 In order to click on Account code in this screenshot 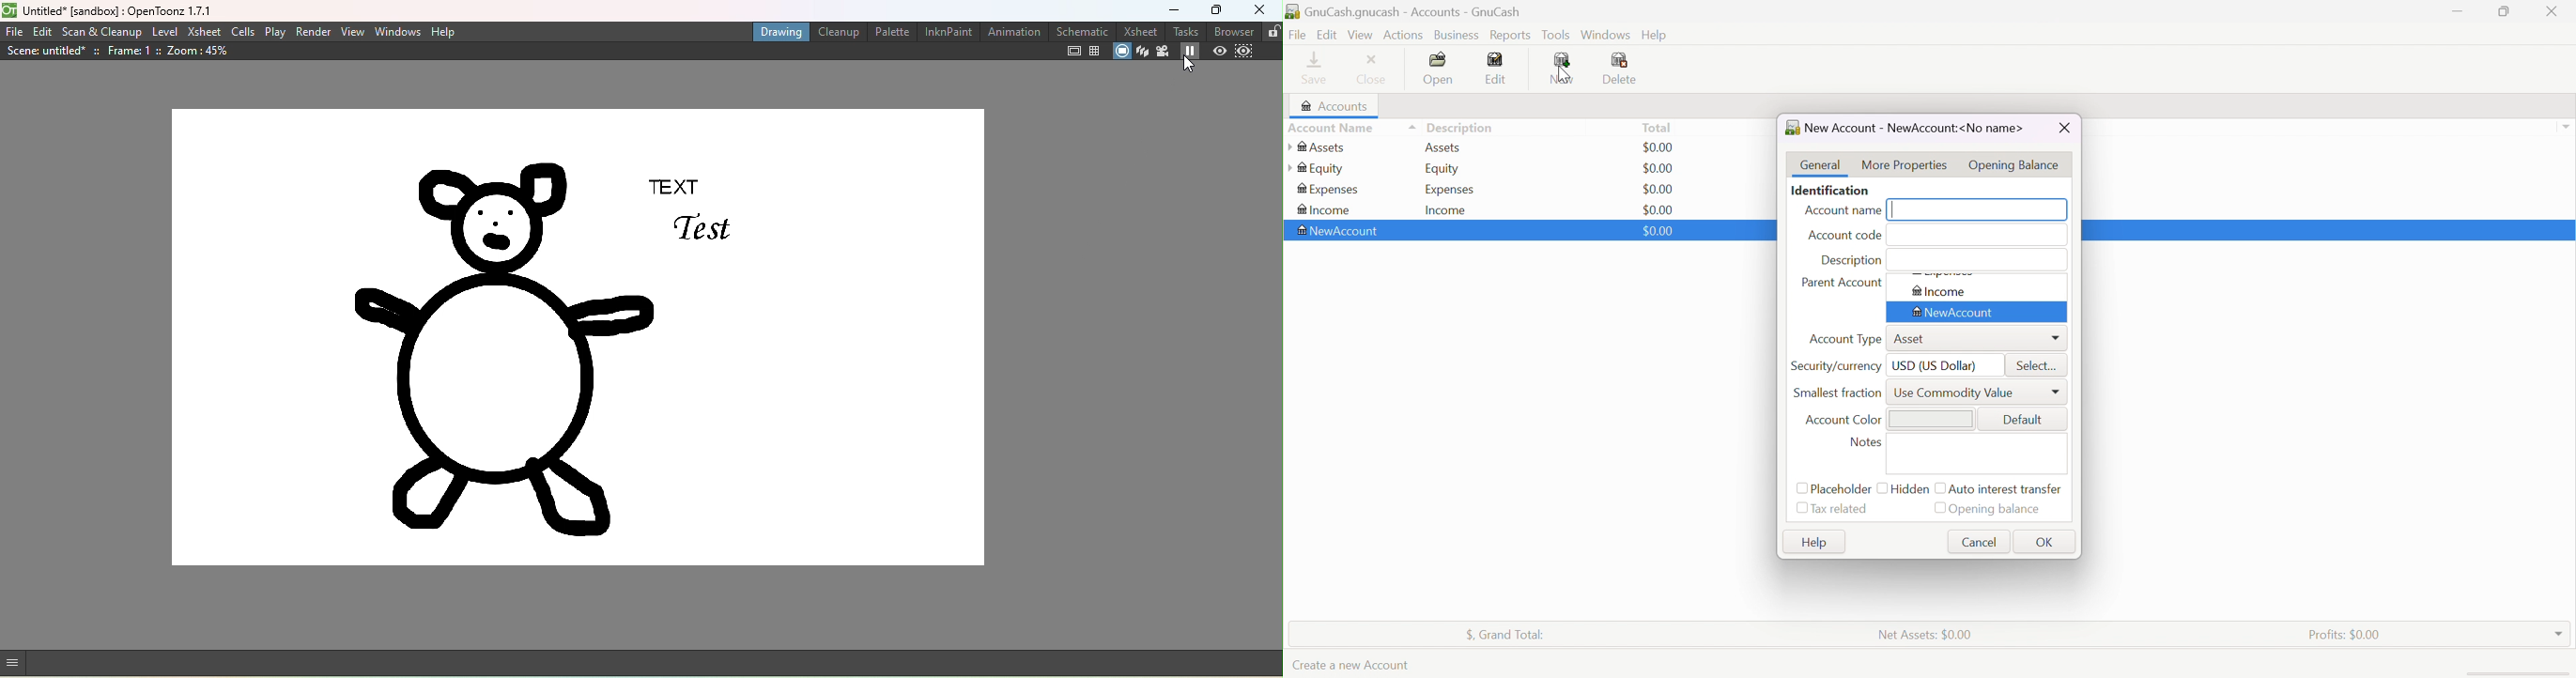, I will do `click(1844, 237)`.